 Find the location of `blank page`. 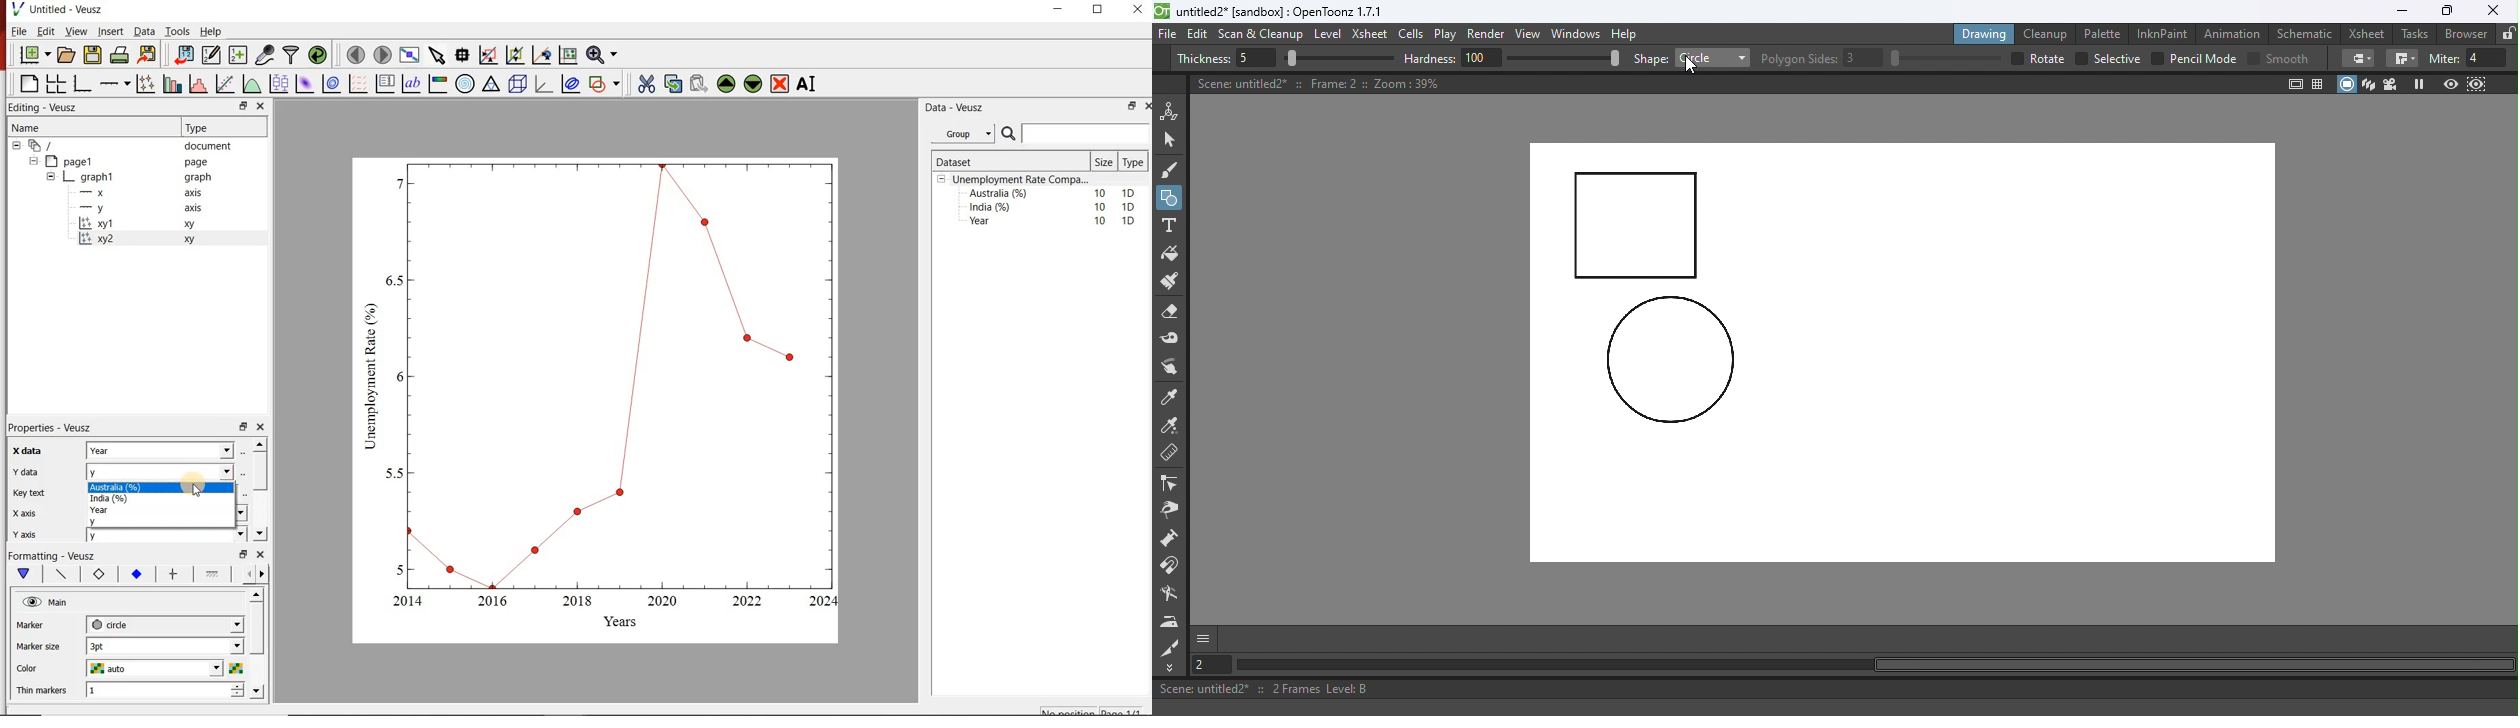

blank page is located at coordinates (28, 82).